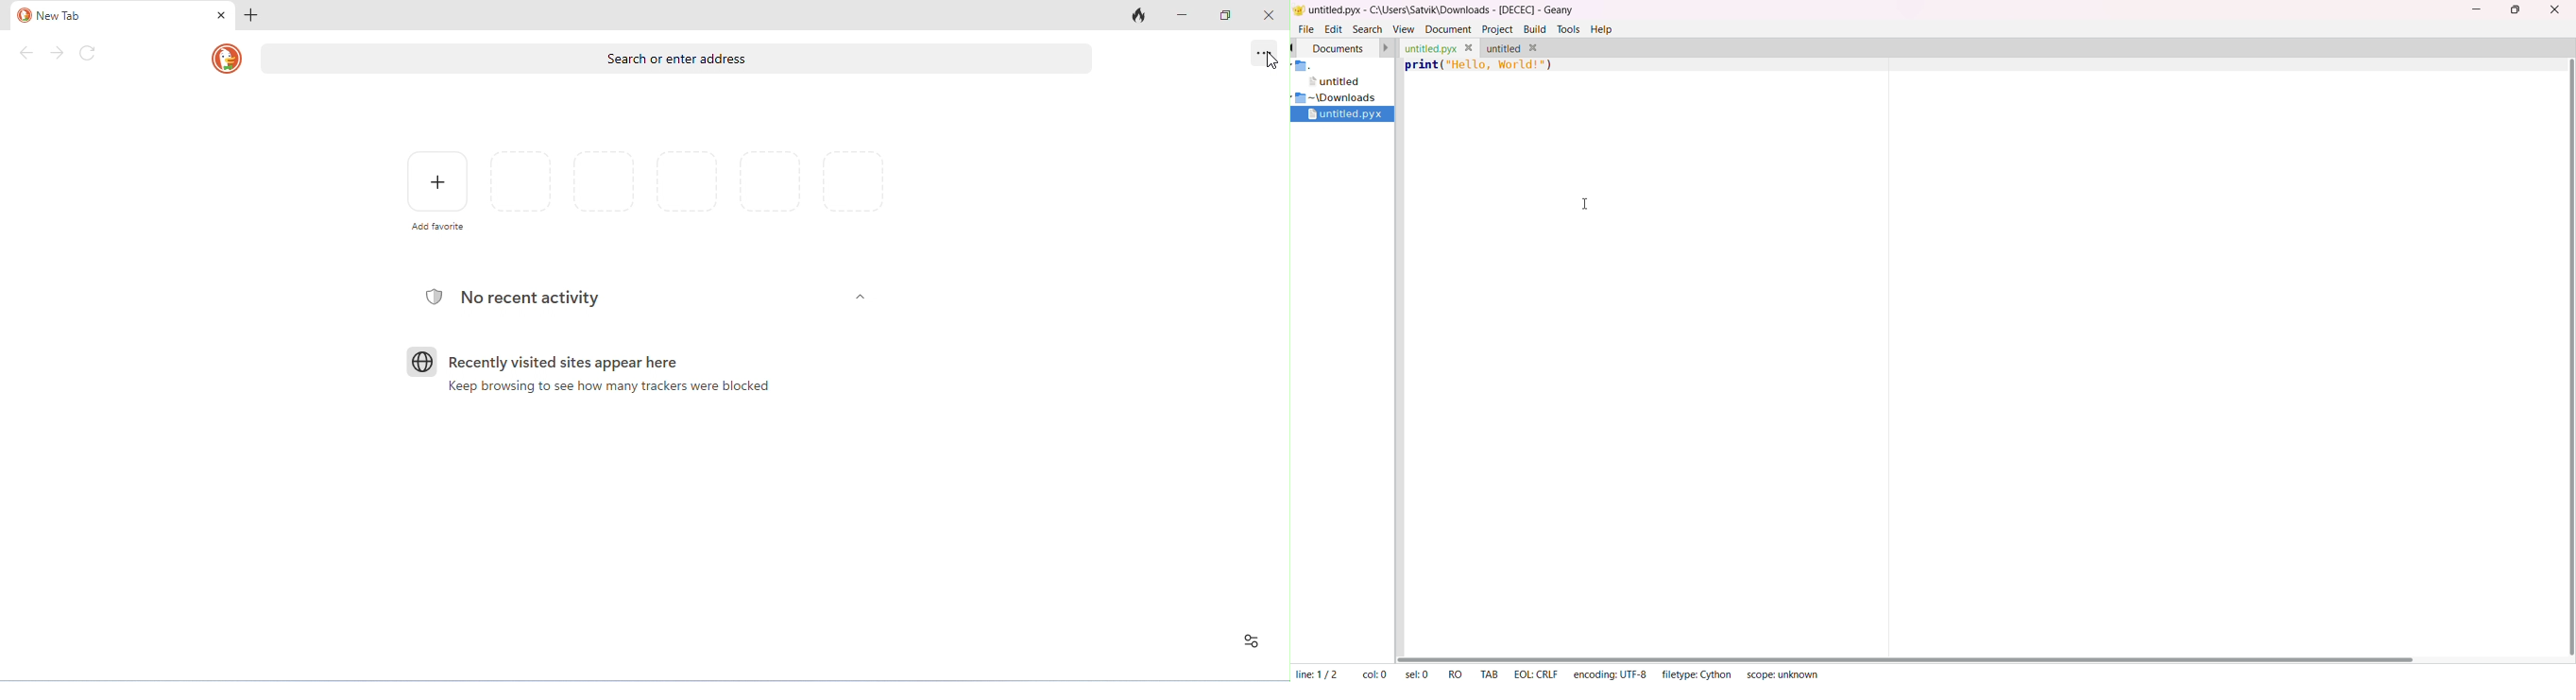 This screenshot has height=700, width=2576. Describe the element at coordinates (1339, 81) in the screenshot. I see `untitled` at that location.